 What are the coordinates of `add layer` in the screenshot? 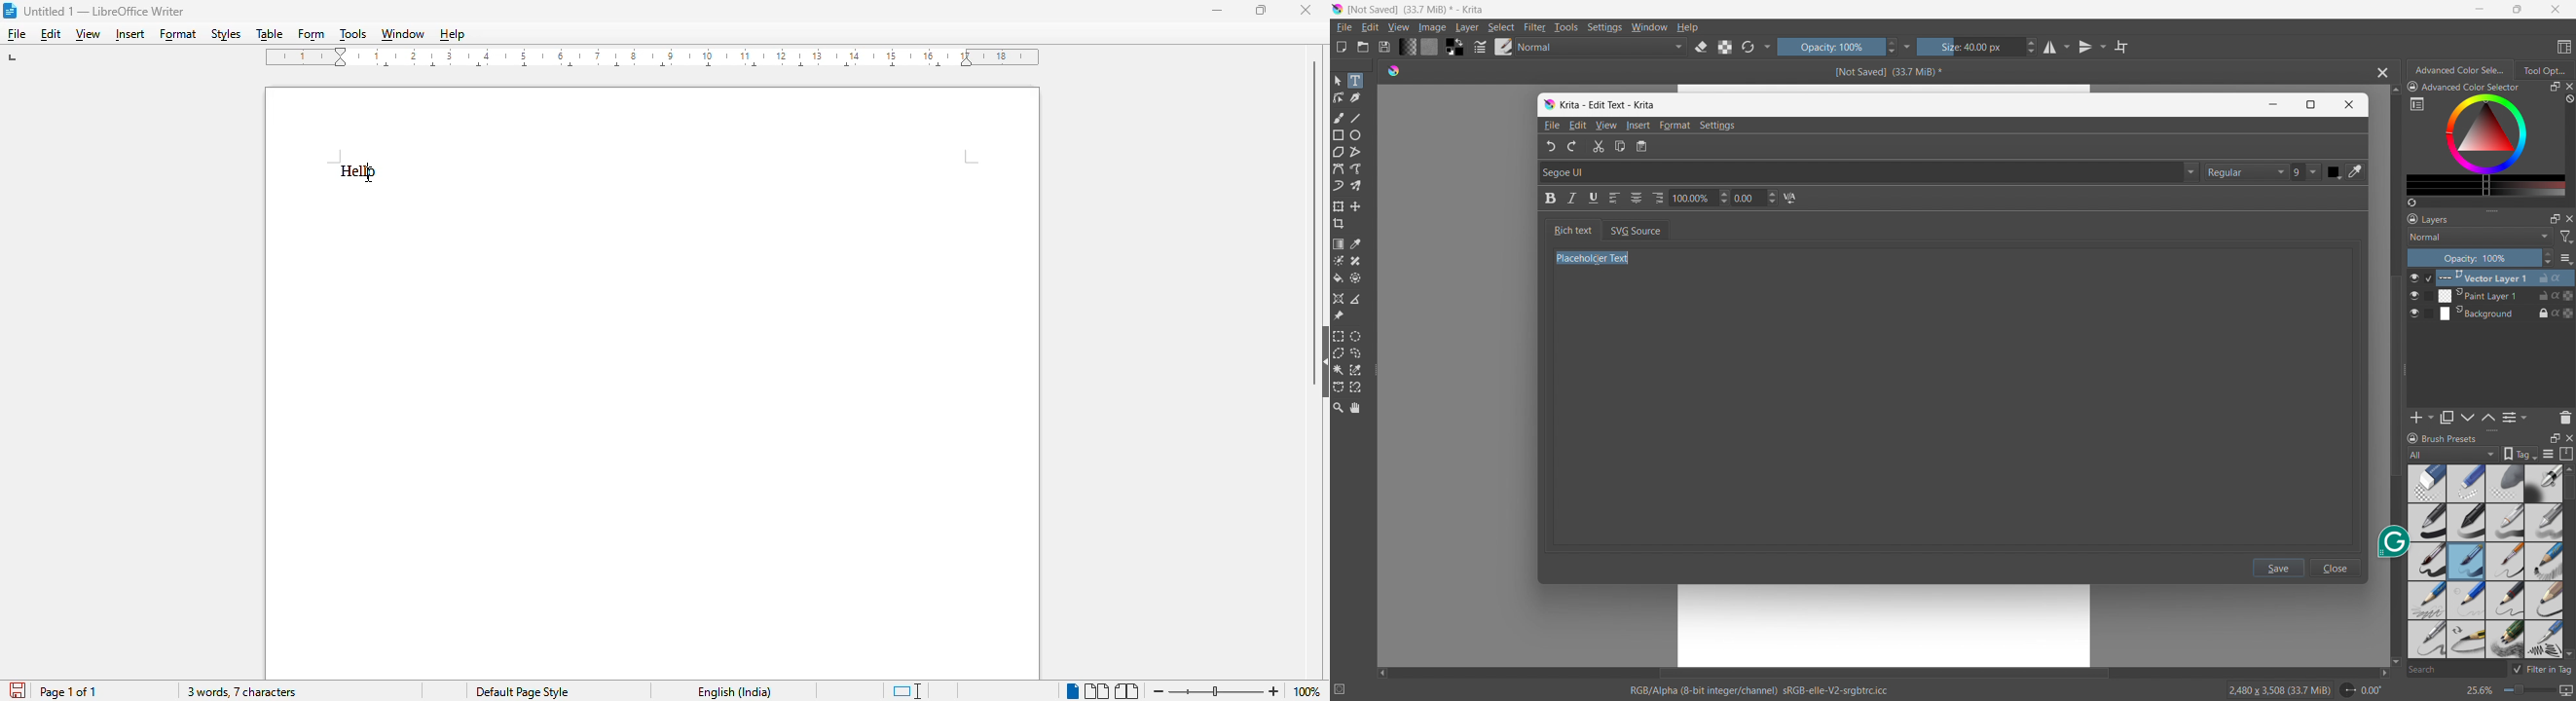 It's located at (2422, 417).